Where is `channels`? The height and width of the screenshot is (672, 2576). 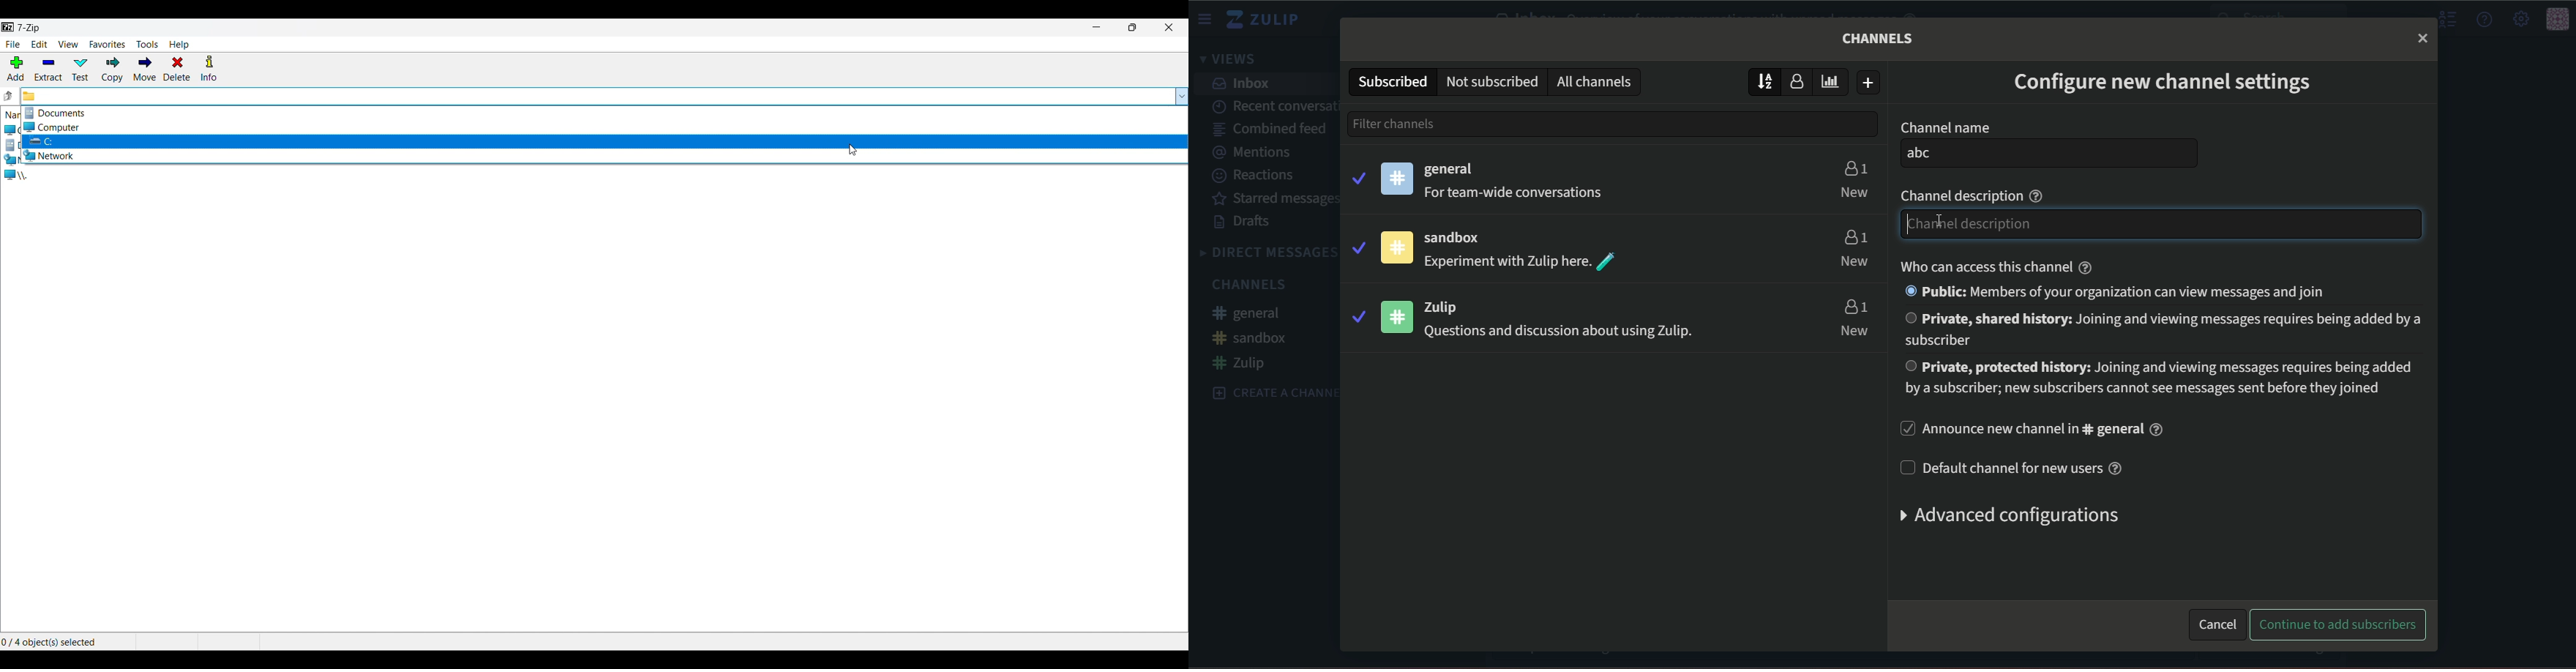 channels is located at coordinates (1598, 81).